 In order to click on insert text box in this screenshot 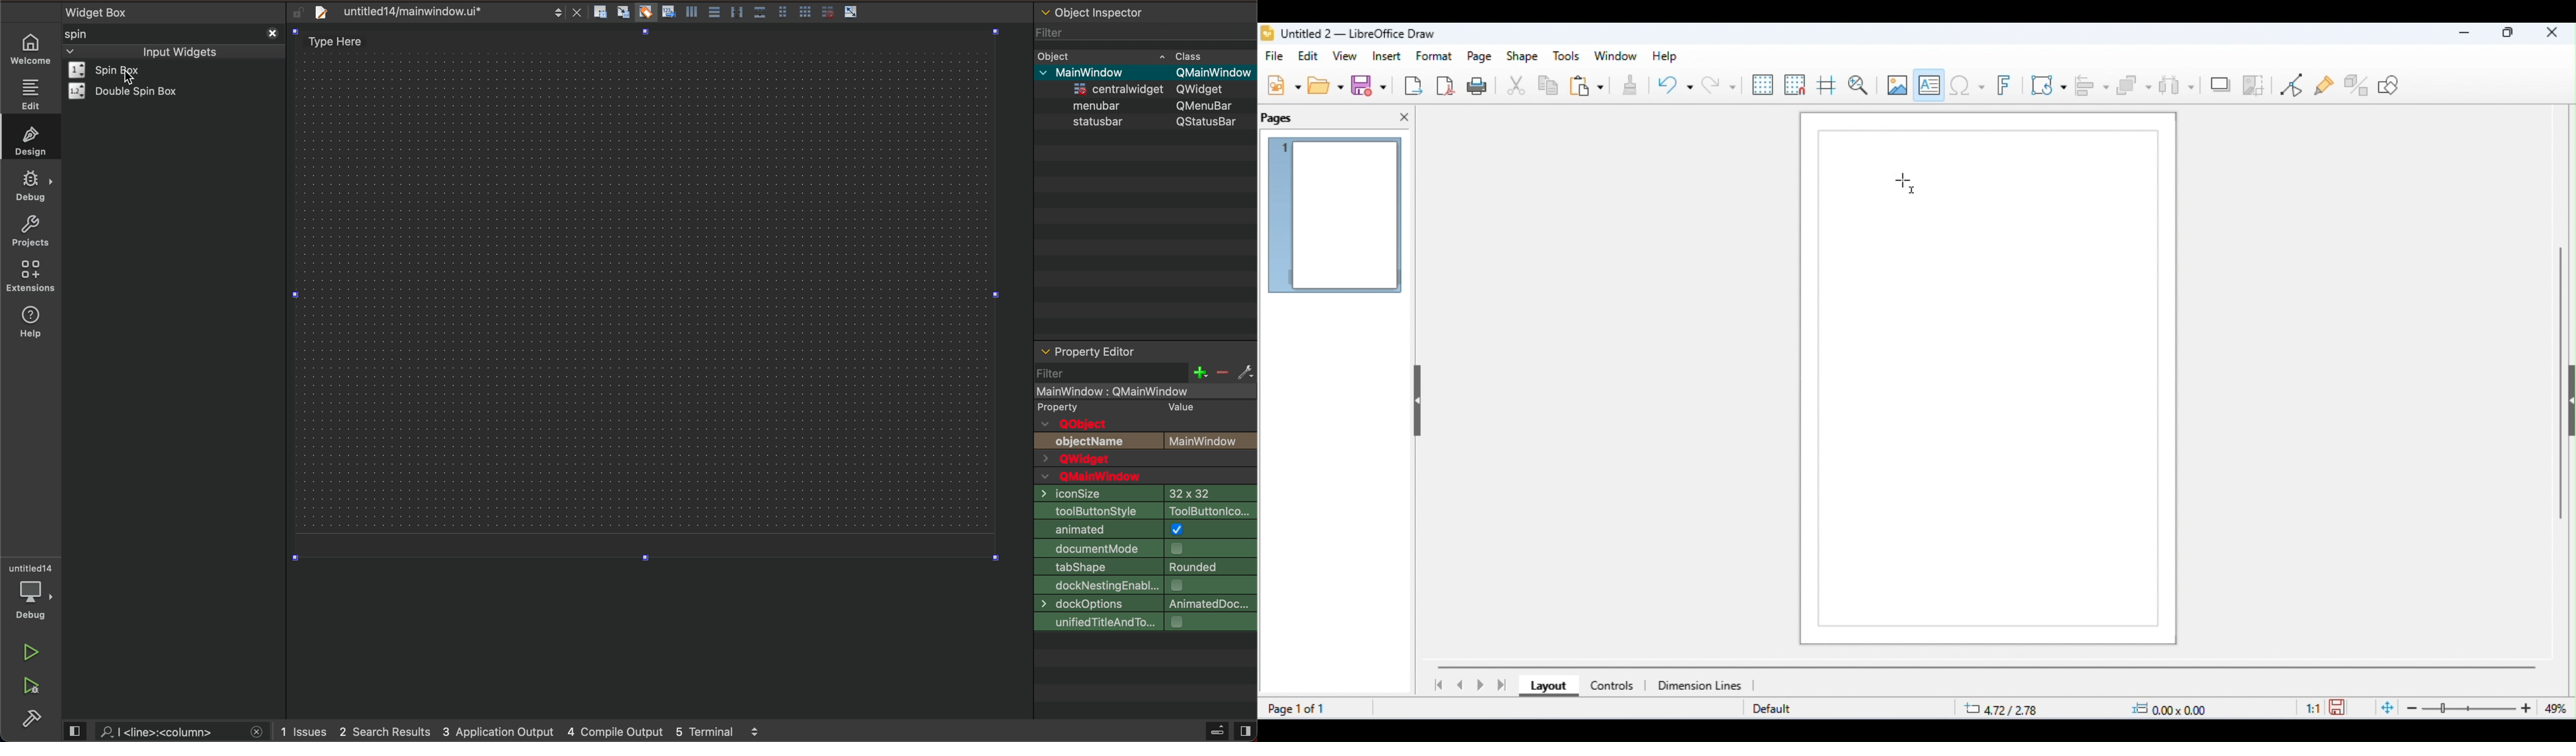, I will do `click(1930, 82)`.